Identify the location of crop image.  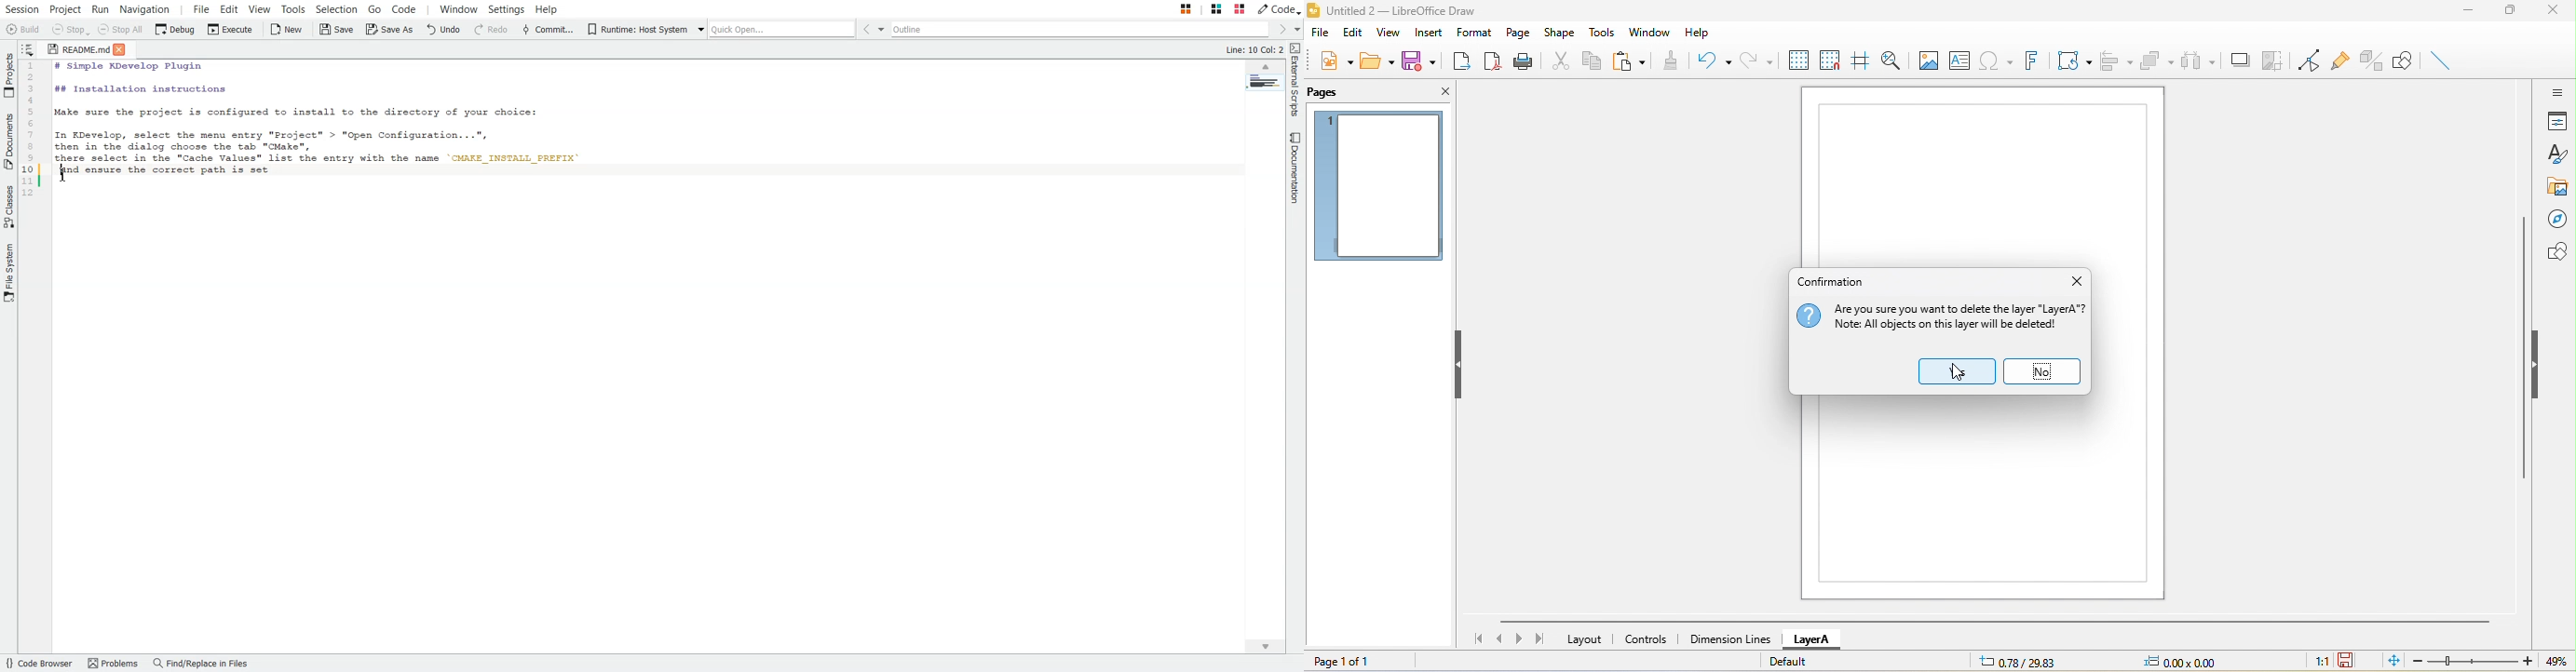
(2273, 59).